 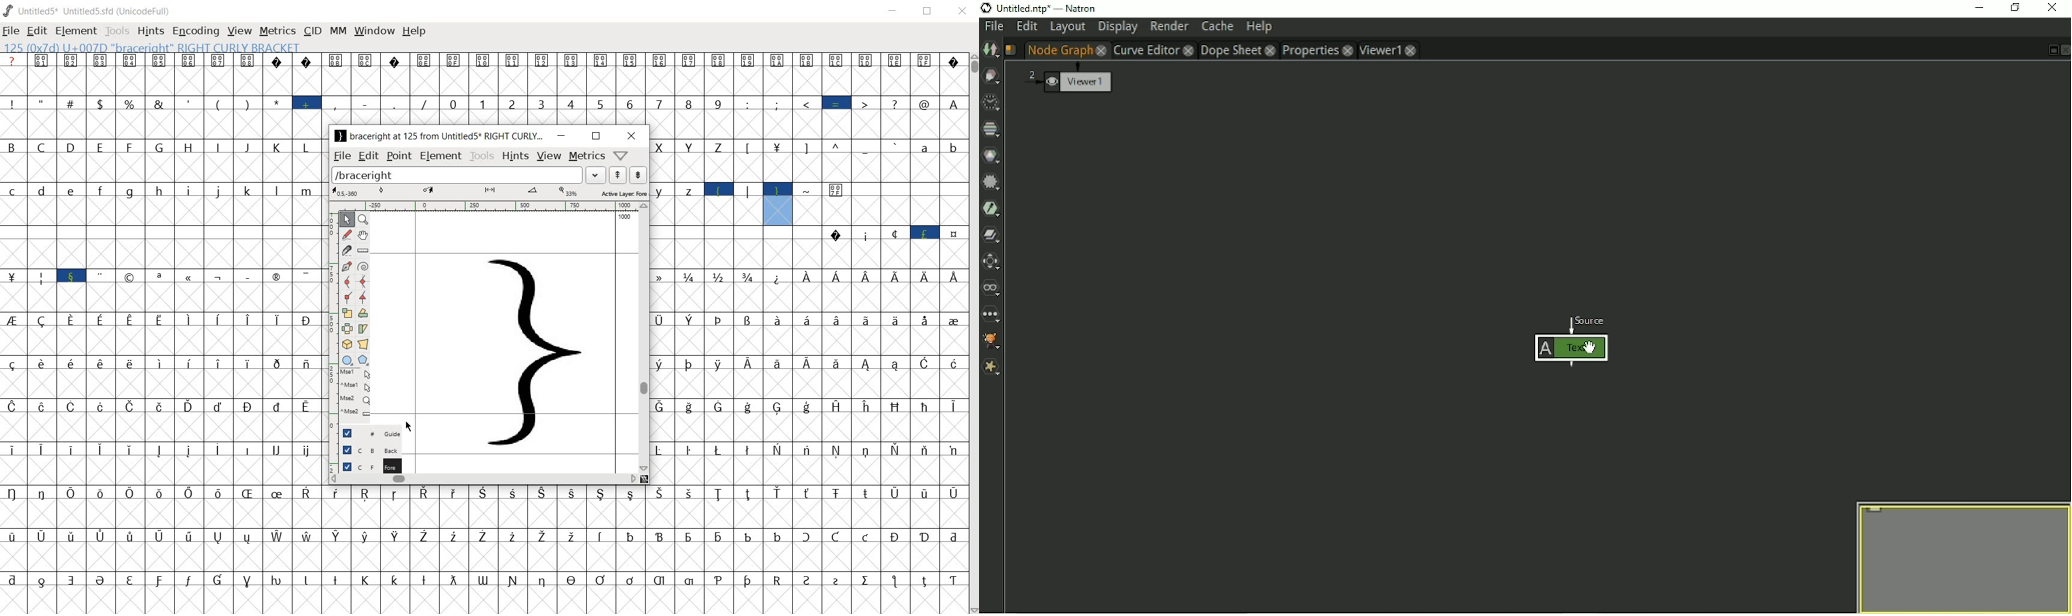 What do you see at coordinates (637, 175) in the screenshot?
I see `show the previous word on the list` at bounding box center [637, 175].